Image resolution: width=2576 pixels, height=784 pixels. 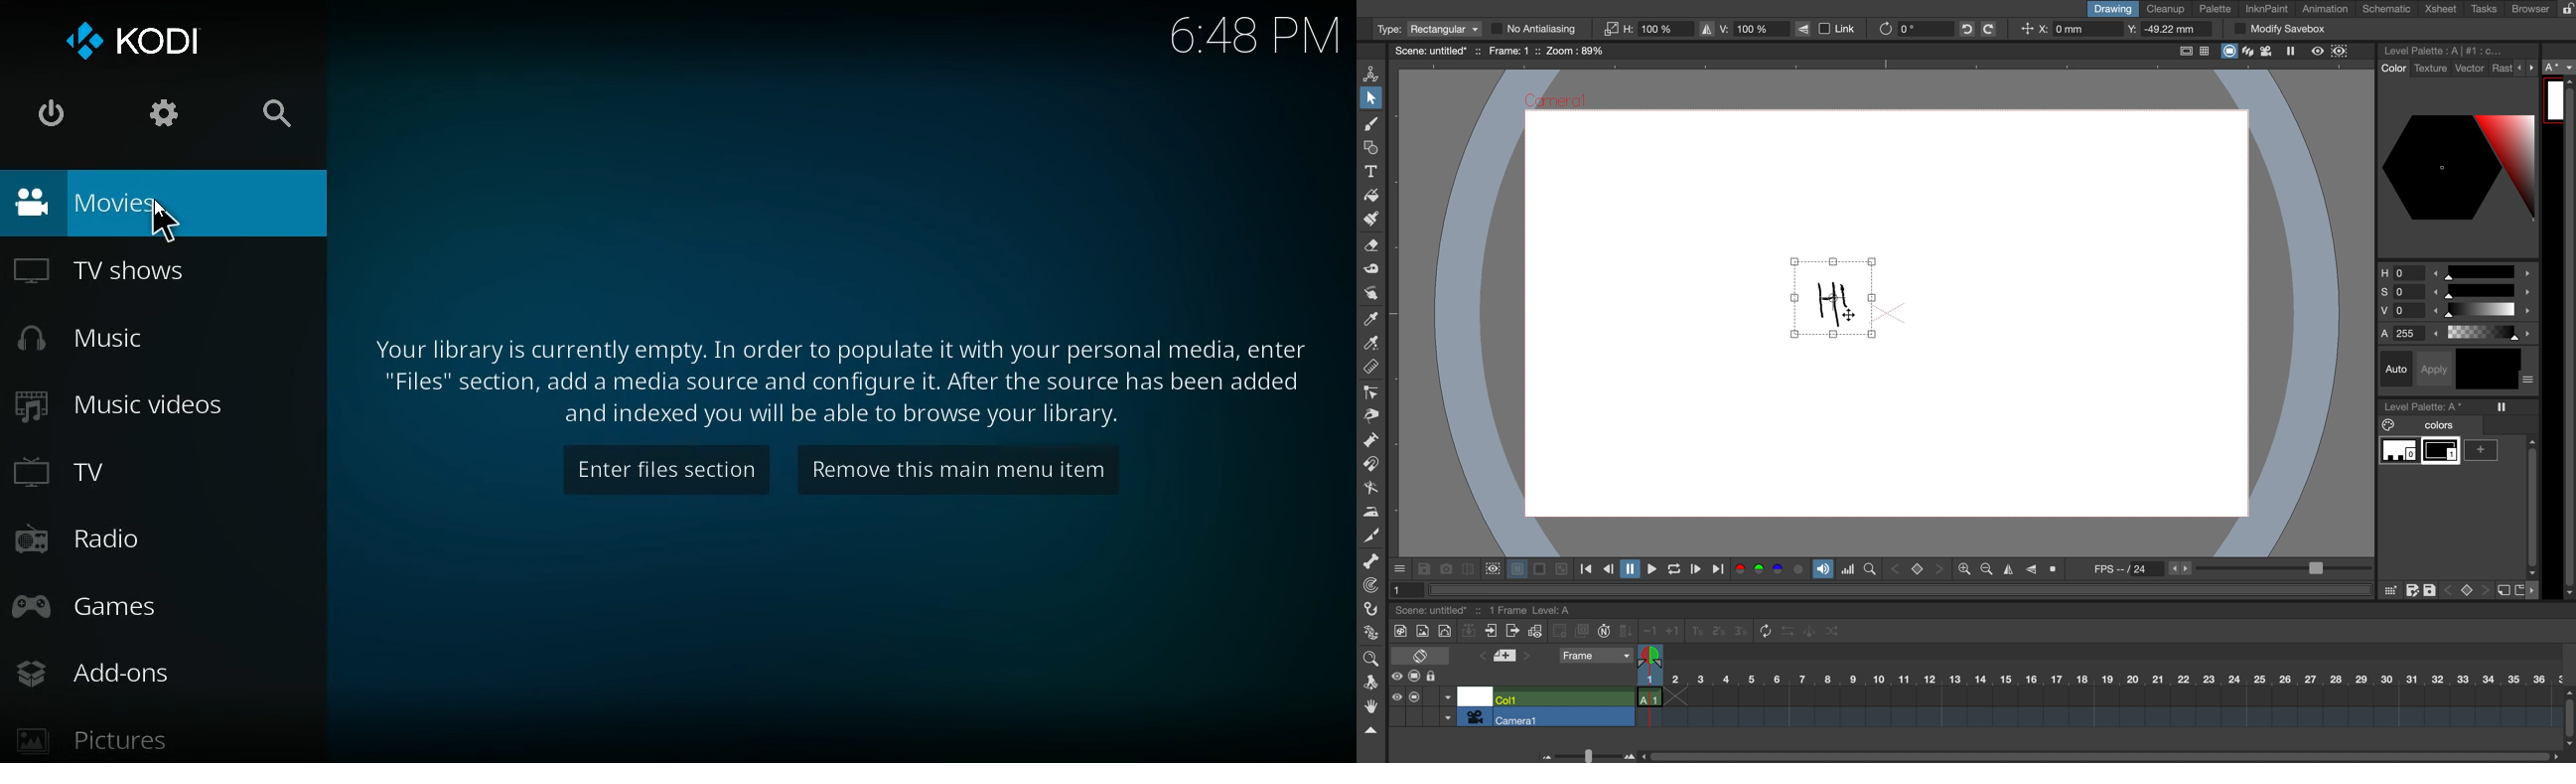 I want to click on save, so click(x=2431, y=589).